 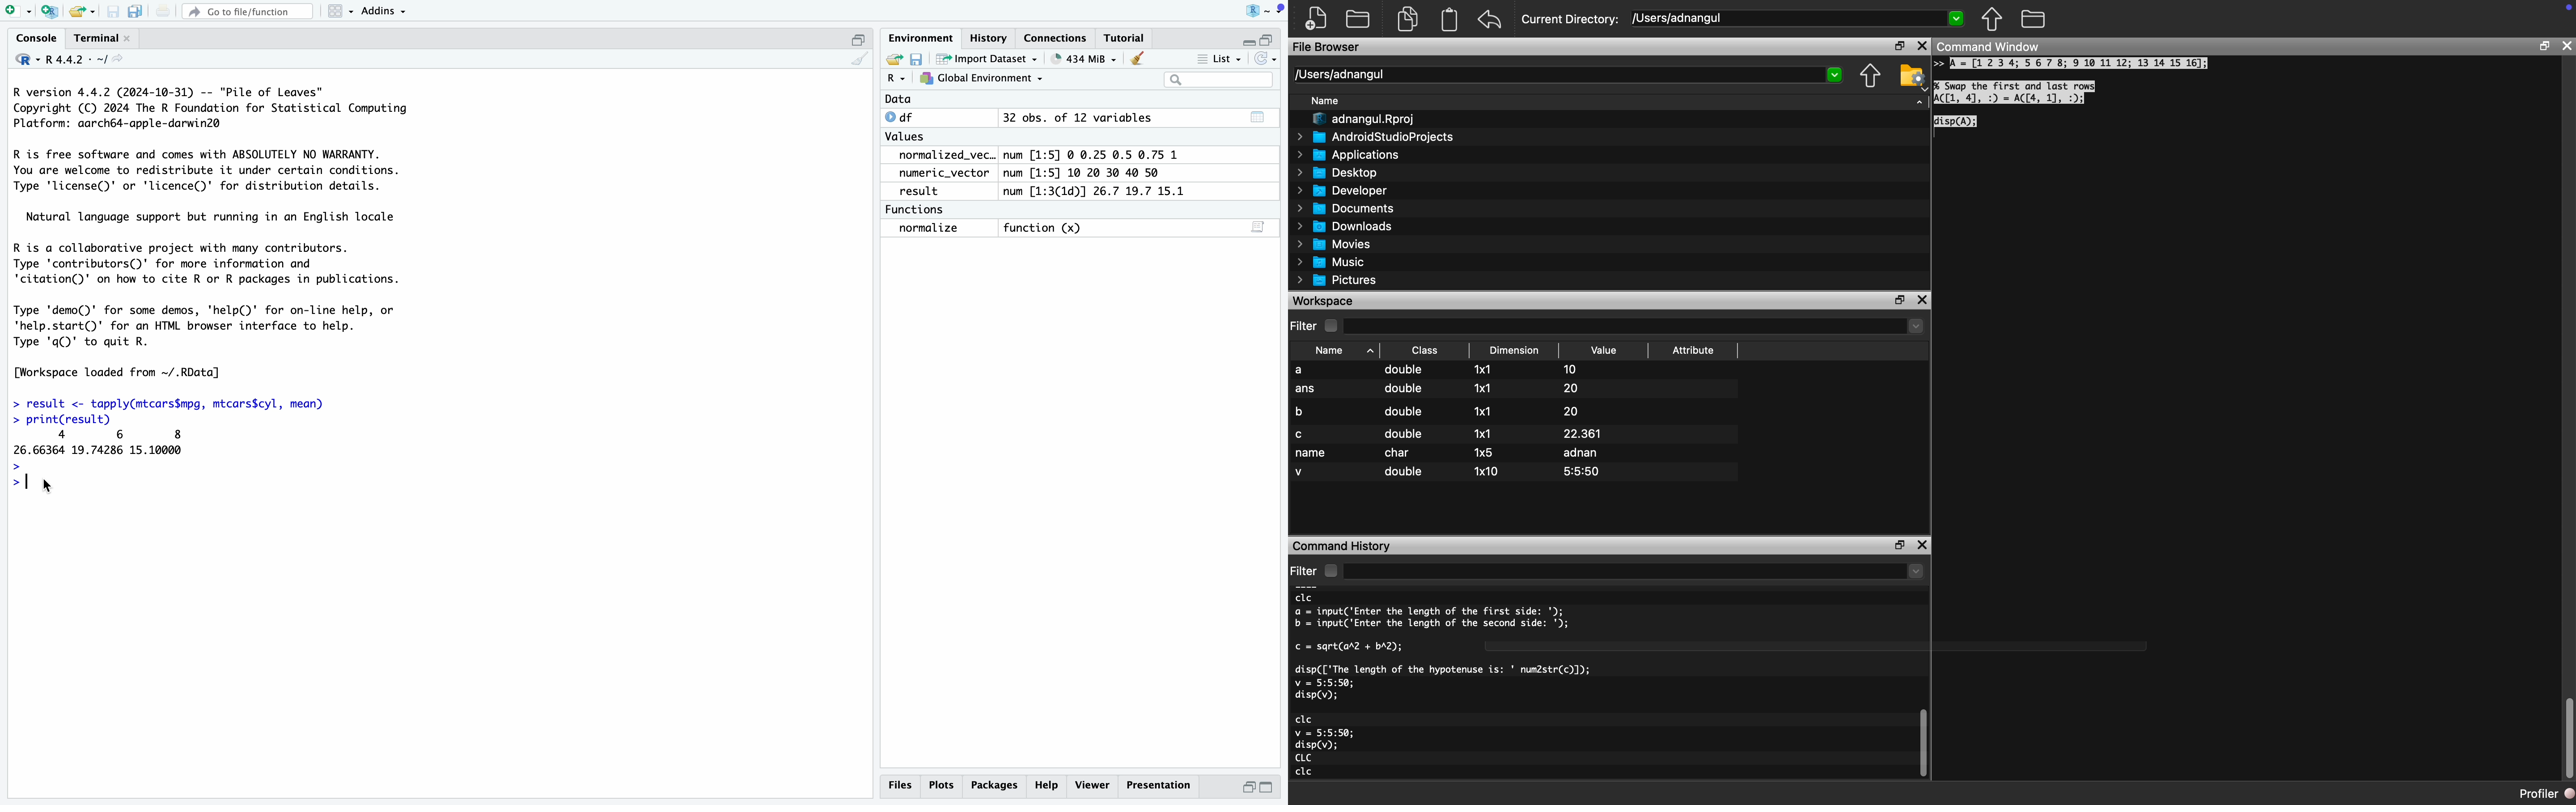 I want to click on Hide, so click(x=1248, y=42).